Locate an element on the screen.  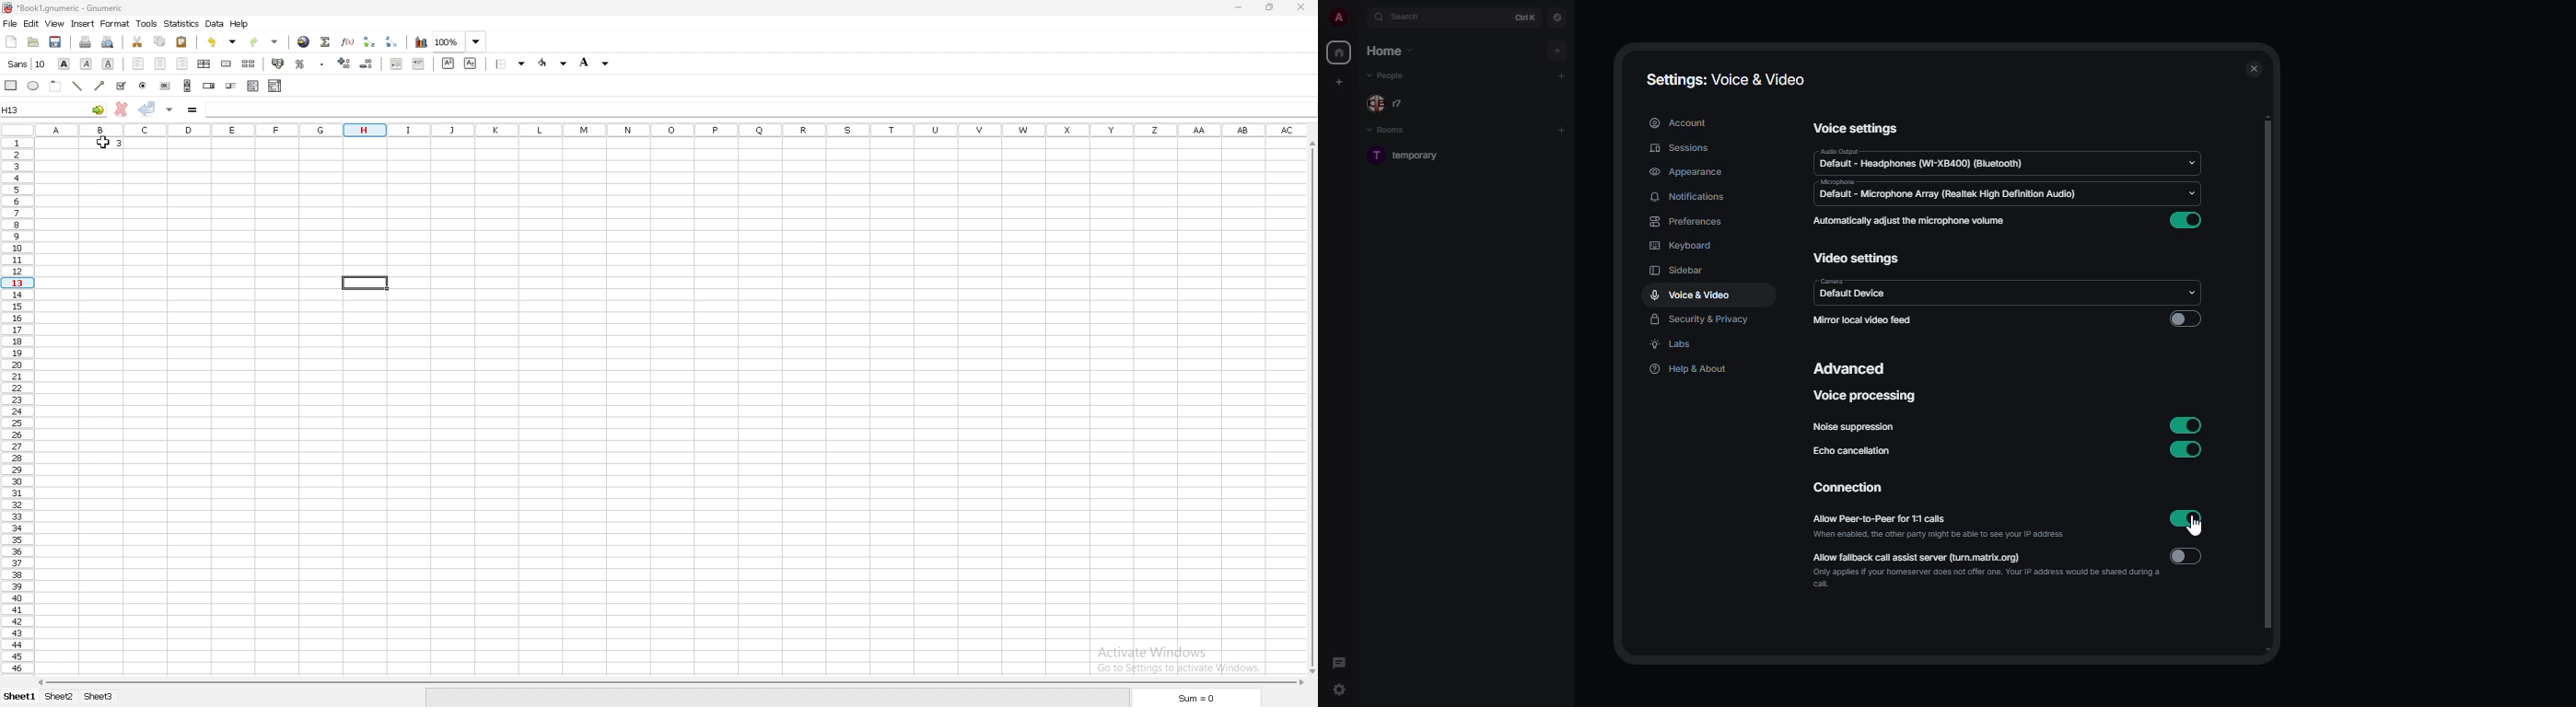
settings: voice & video is located at coordinates (1728, 80).